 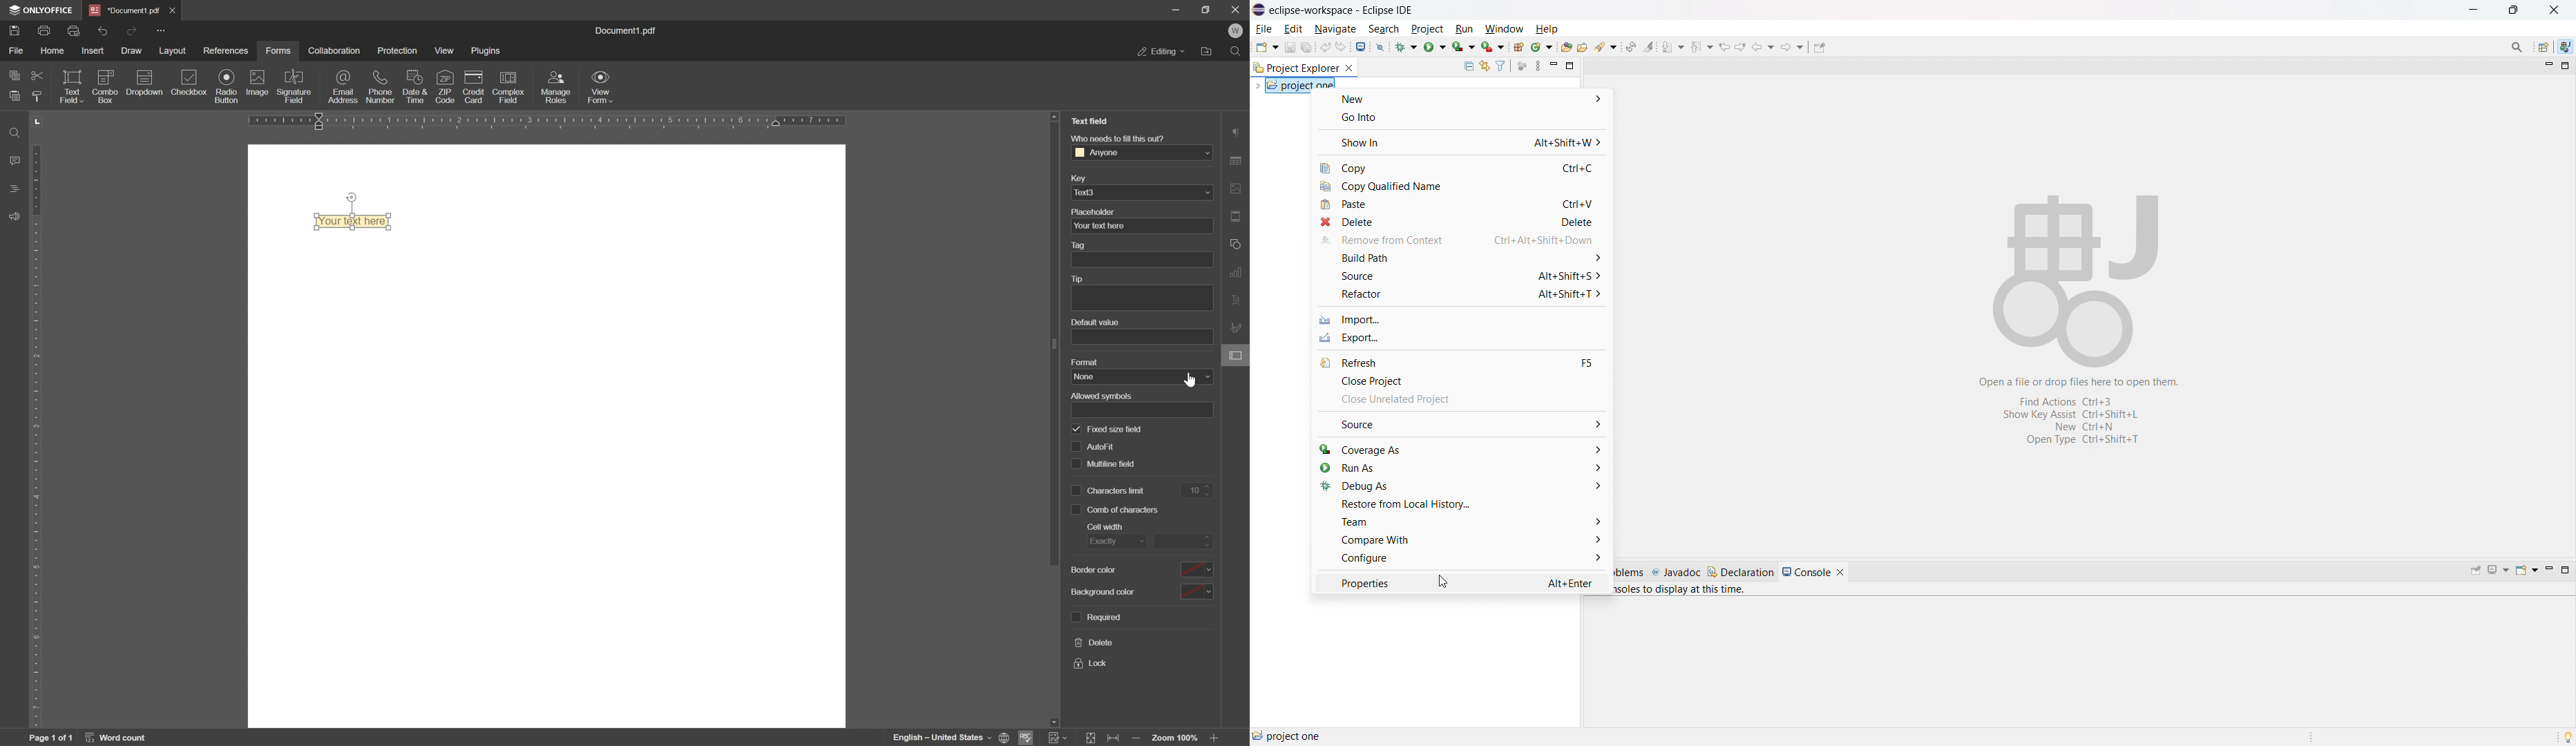 I want to click on exactly, so click(x=1113, y=542).